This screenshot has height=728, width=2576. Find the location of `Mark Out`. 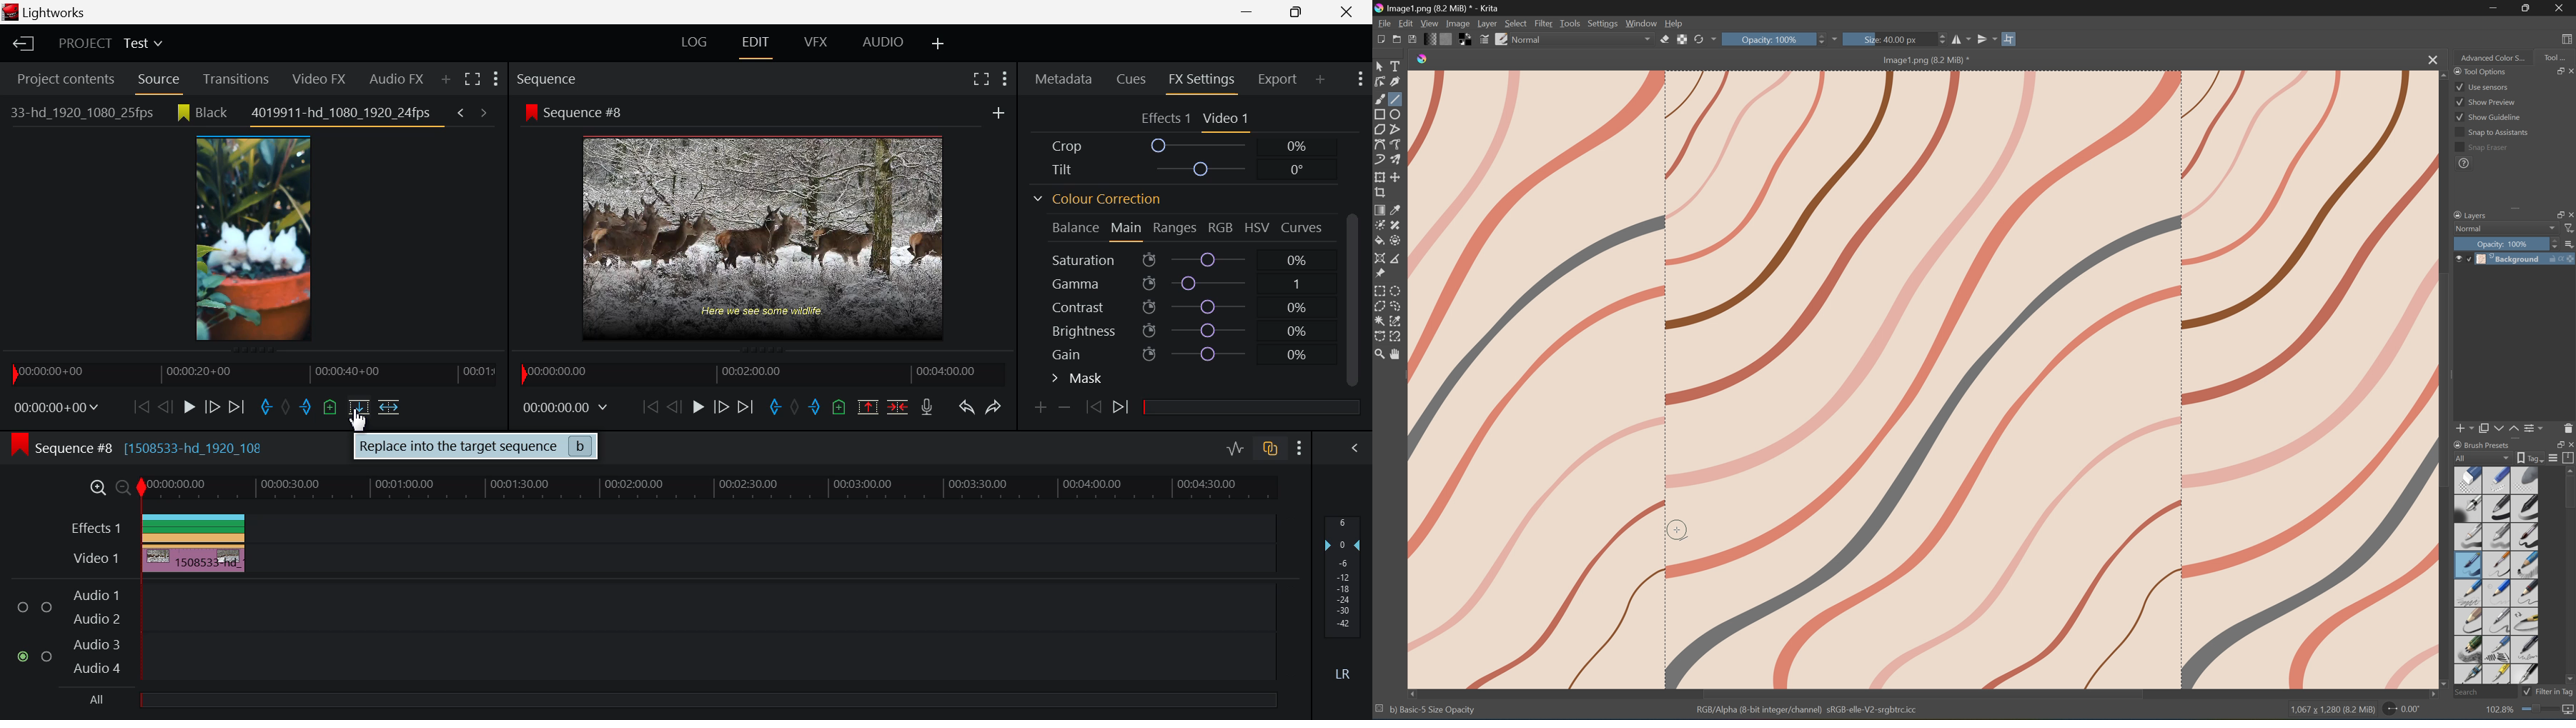

Mark Out is located at coordinates (816, 409).